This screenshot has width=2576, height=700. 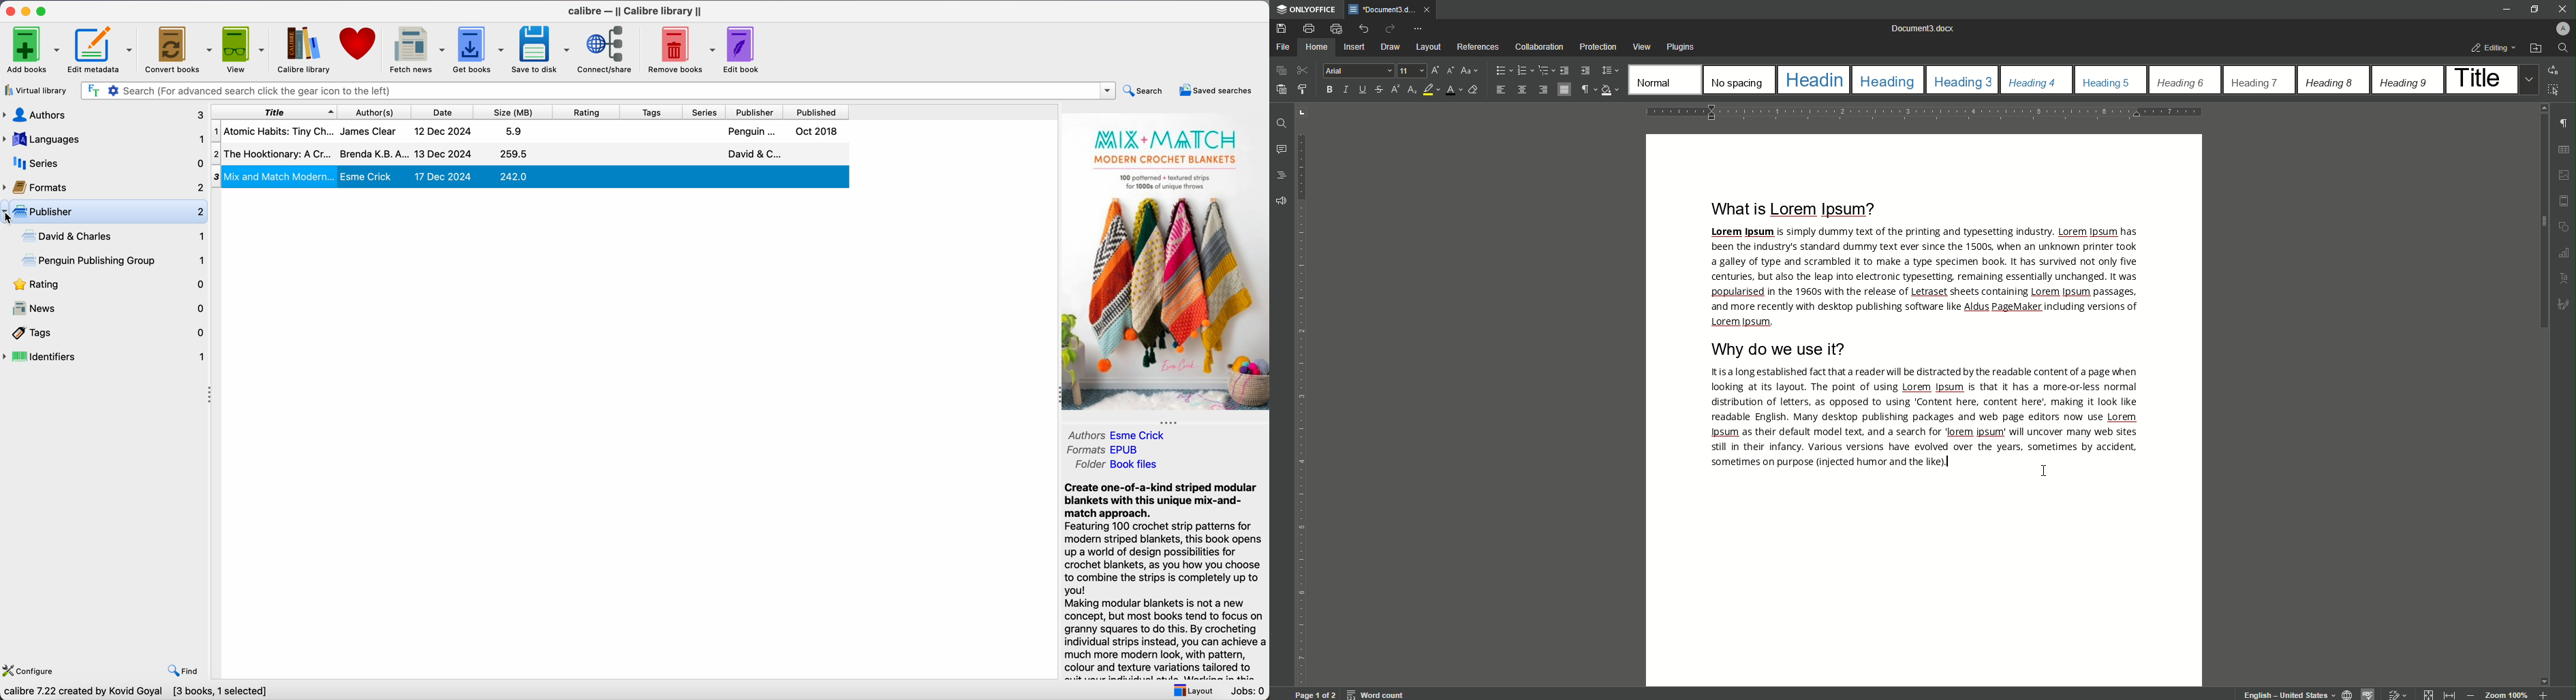 What do you see at coordinates (1314, 695) in the screenshot?
I see `Page 1 of 2` at bounding box center [1314, 695].